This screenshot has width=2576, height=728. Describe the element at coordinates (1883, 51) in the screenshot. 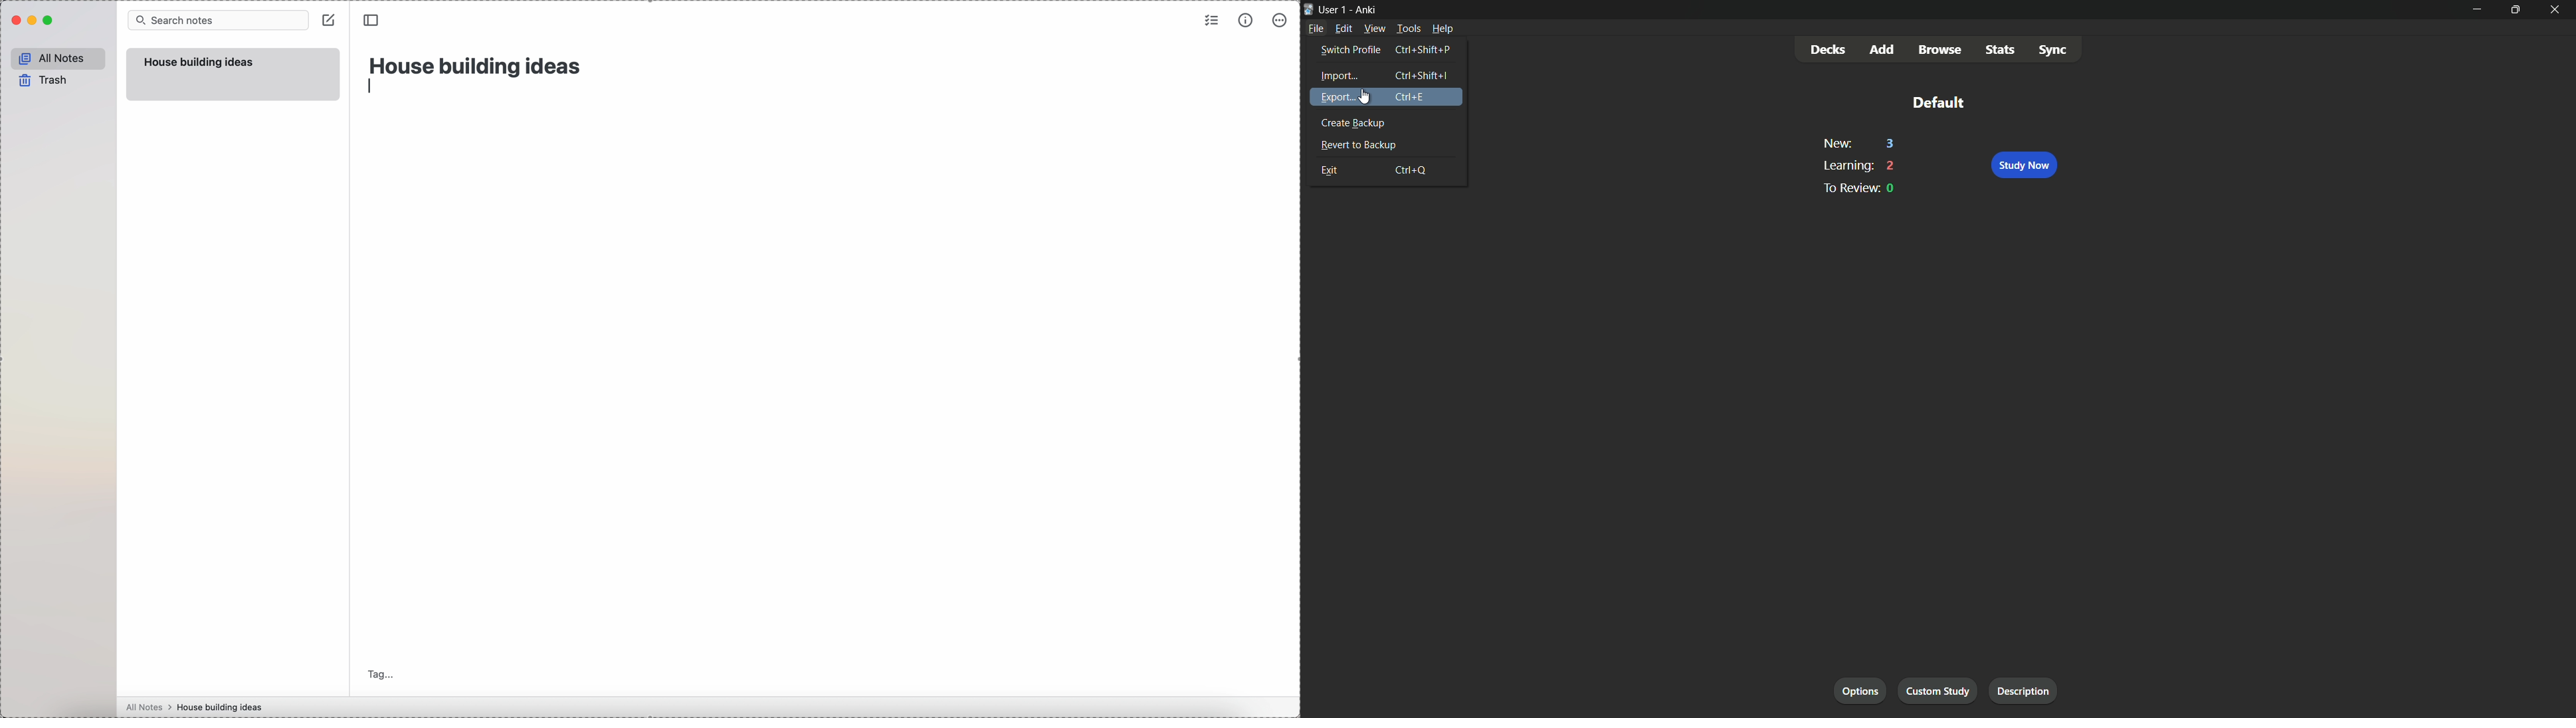

I see `add` at that location.